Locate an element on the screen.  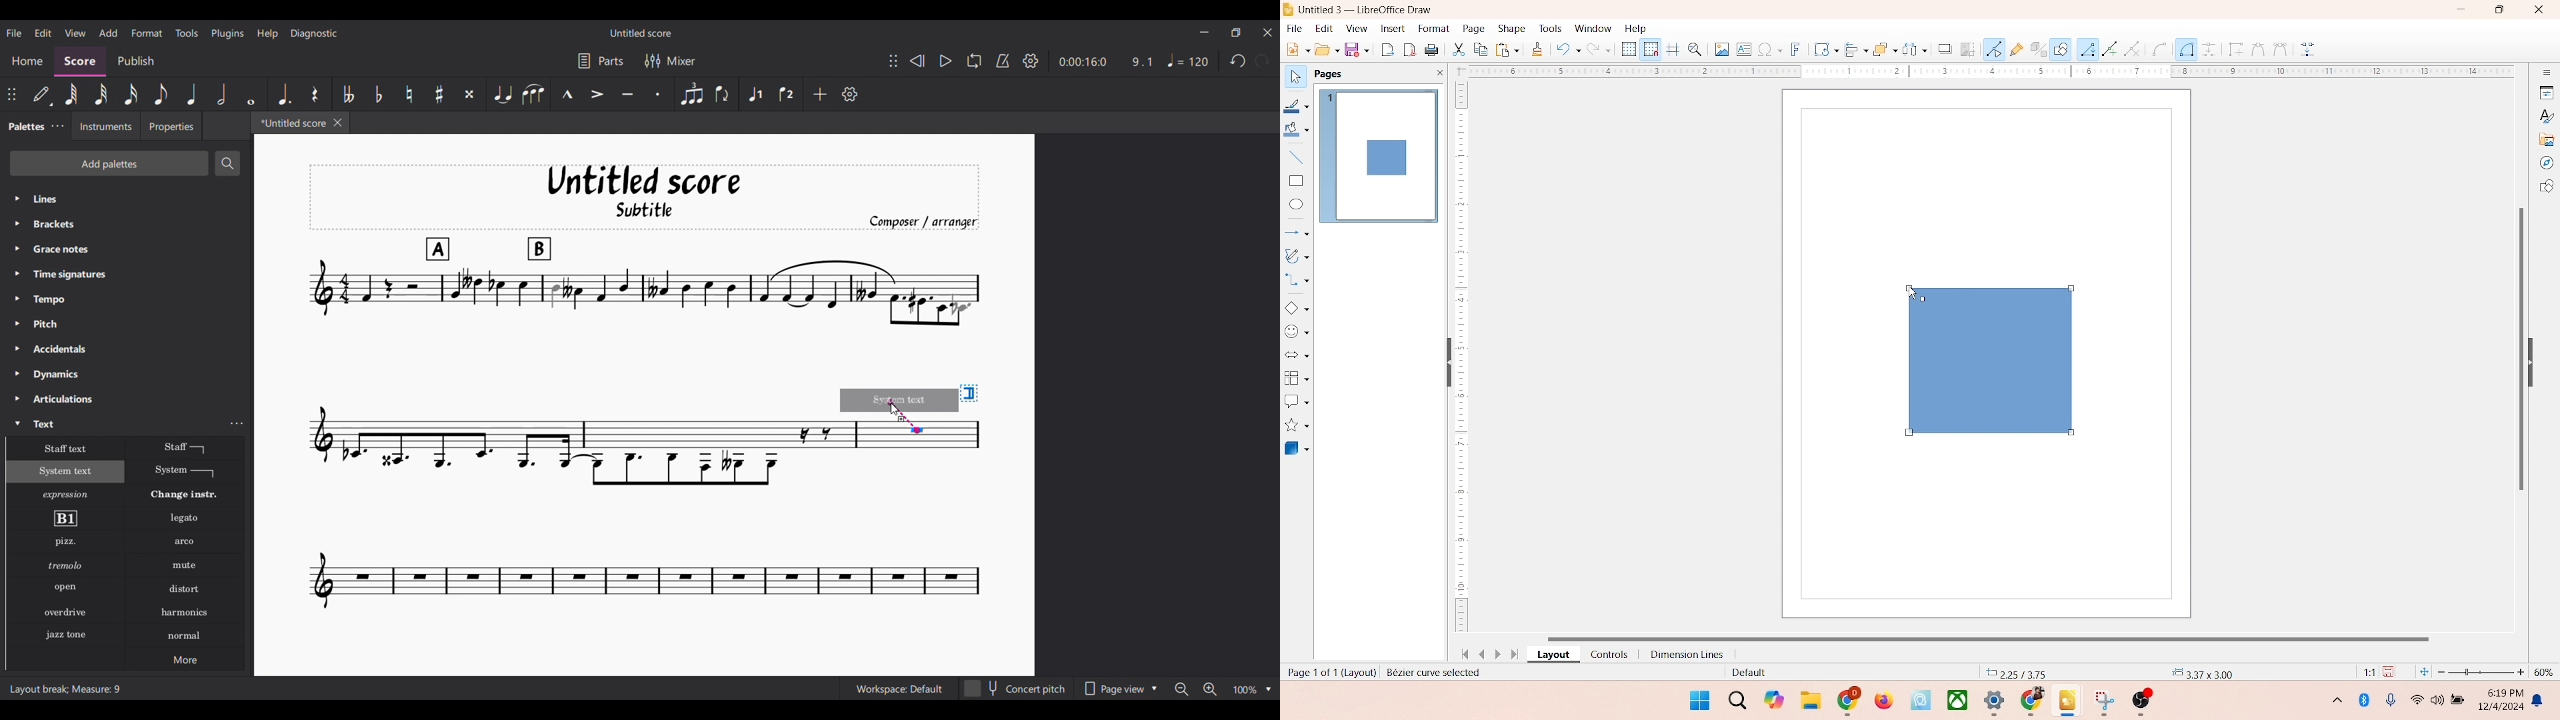
close is located at coordinates (2534, 11).